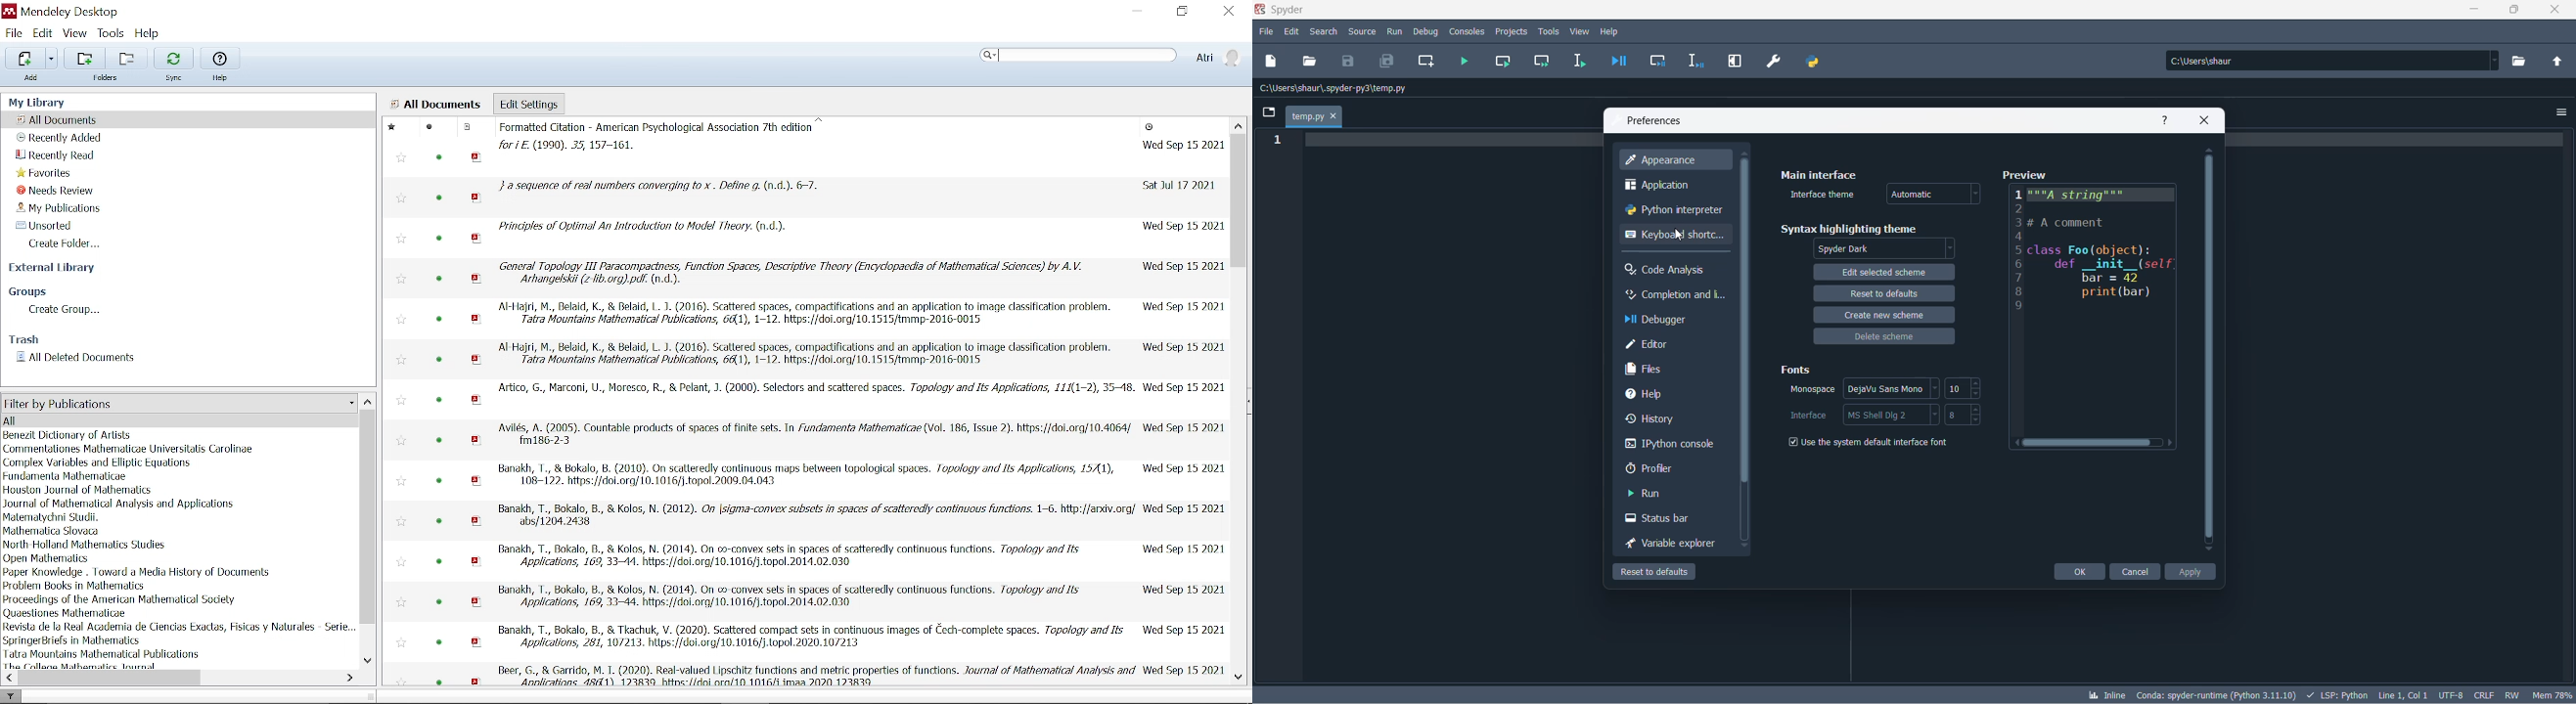 Image resolution: width=2576 pixels, height=728 pixels. What do you see at coordinates (111, 32) in the screenshot?
I see `Tools` at bounding box center [111, 32].